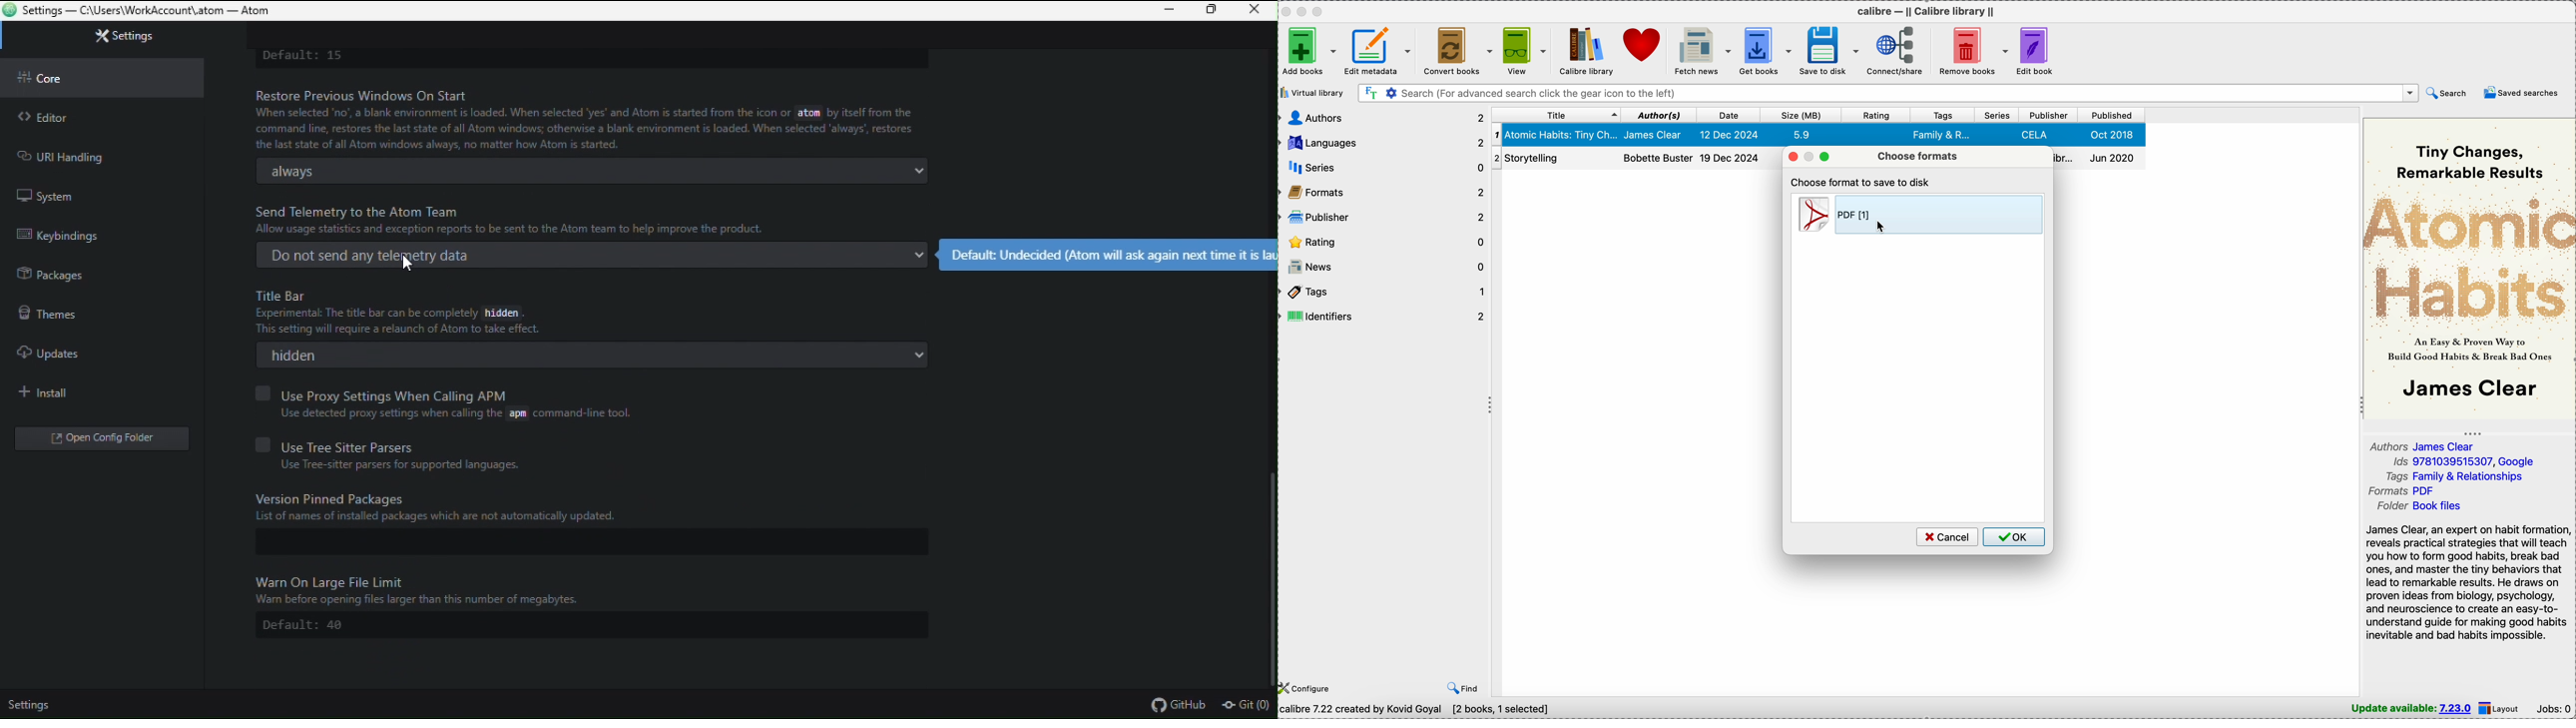 The width and height of the screenshot is (2576, 728). What do you see at coordinates (398, 464) in the screenshot?
I see `Use Tree-sitter parsers for supported languages.` at bounding box center [398, 464].